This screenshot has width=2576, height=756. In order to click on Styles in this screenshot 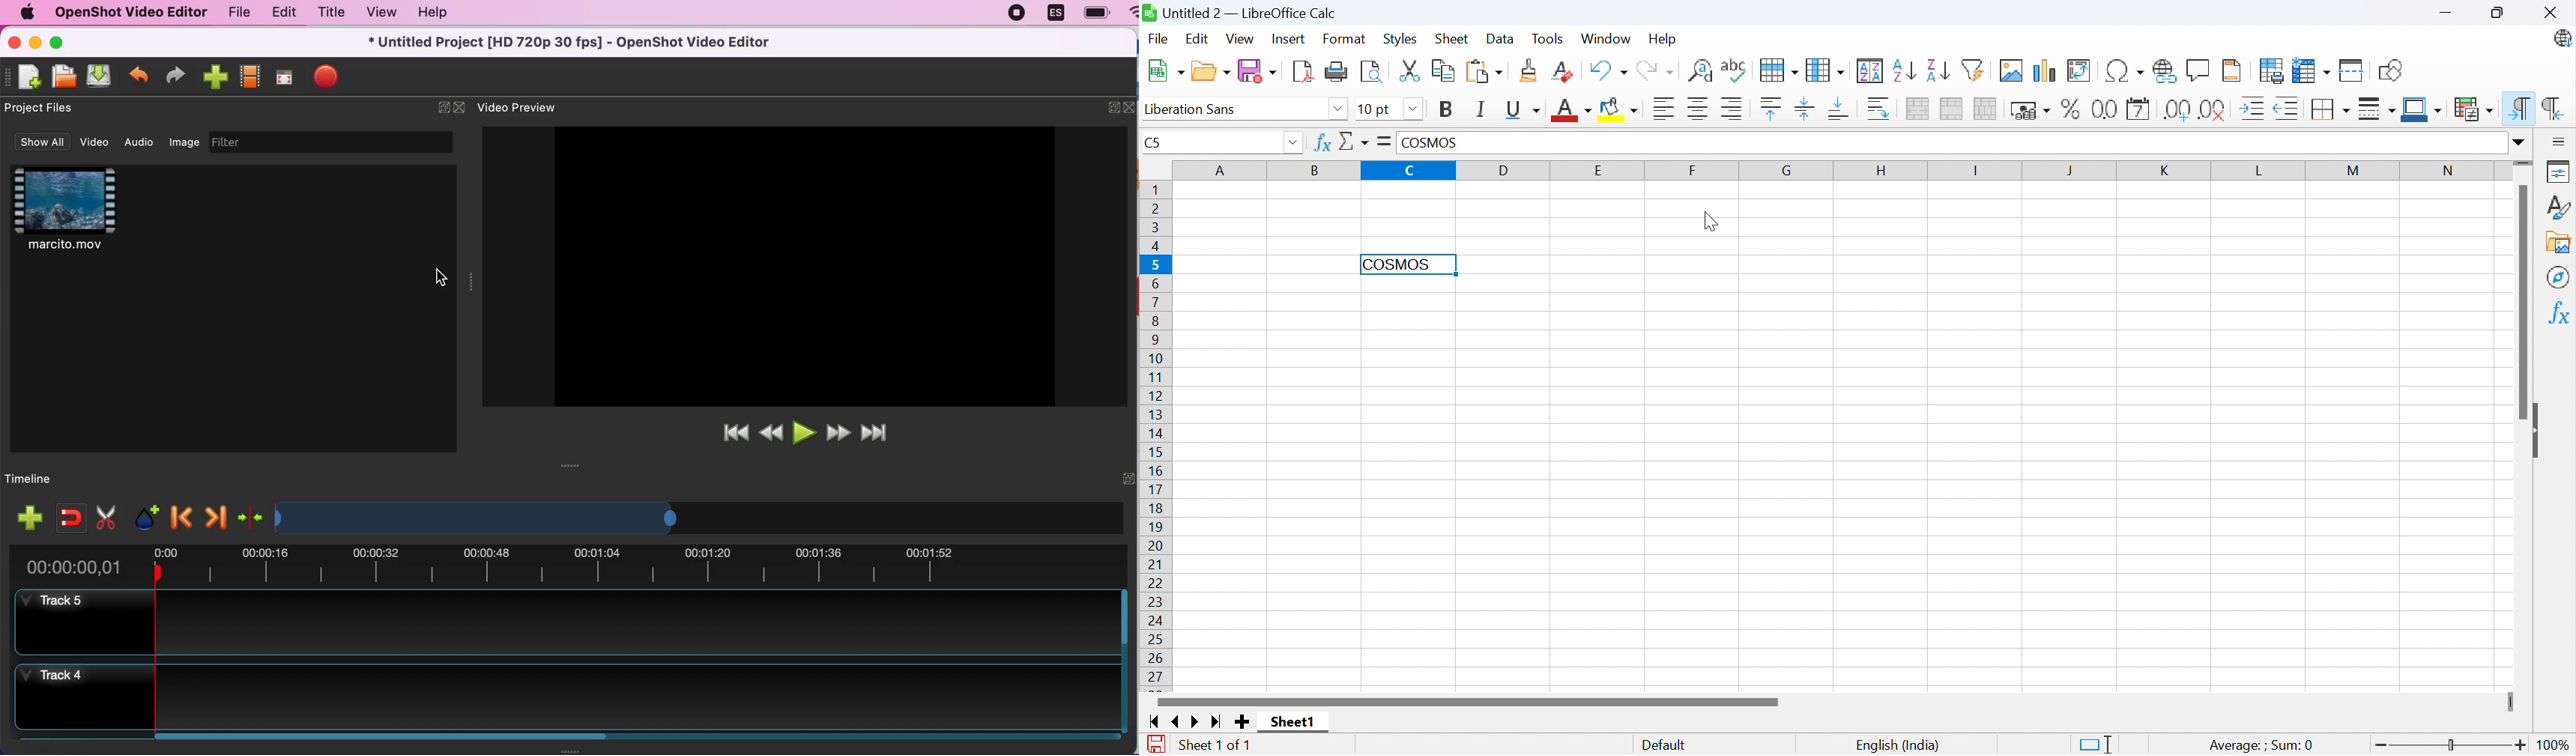, I will do `click(2559, 207)`.